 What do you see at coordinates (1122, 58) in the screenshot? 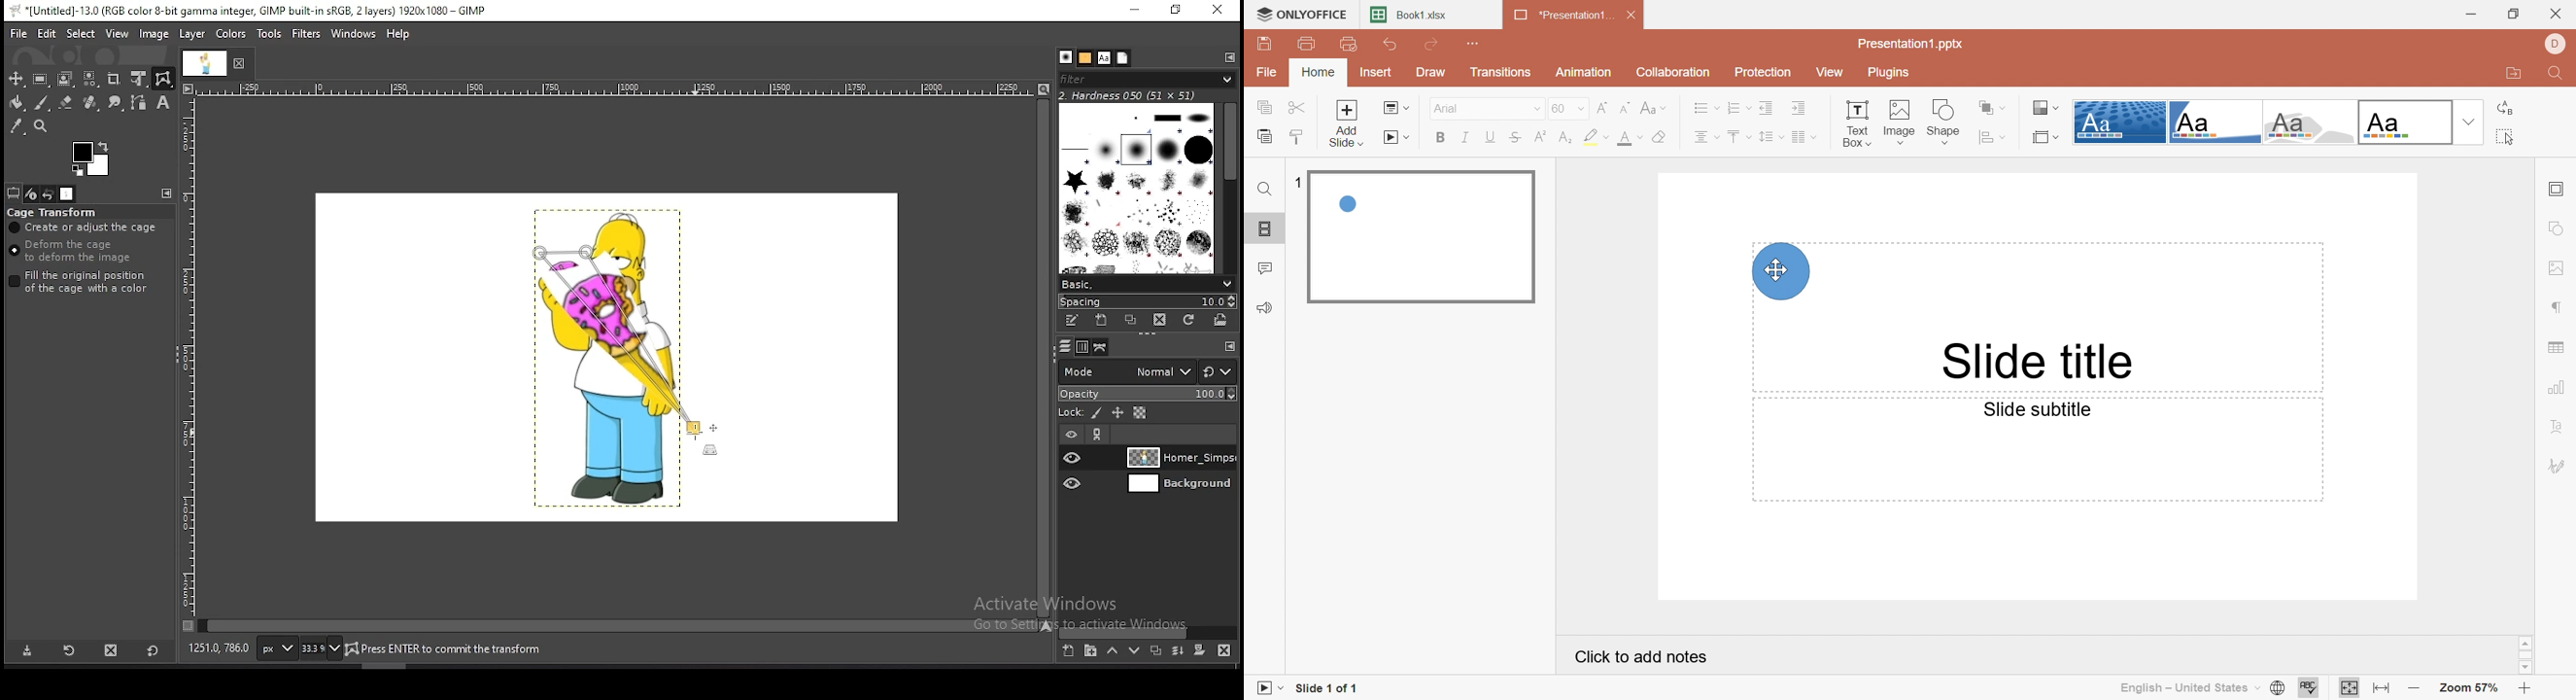
I see `document history` at bounding box center [1122, 58].